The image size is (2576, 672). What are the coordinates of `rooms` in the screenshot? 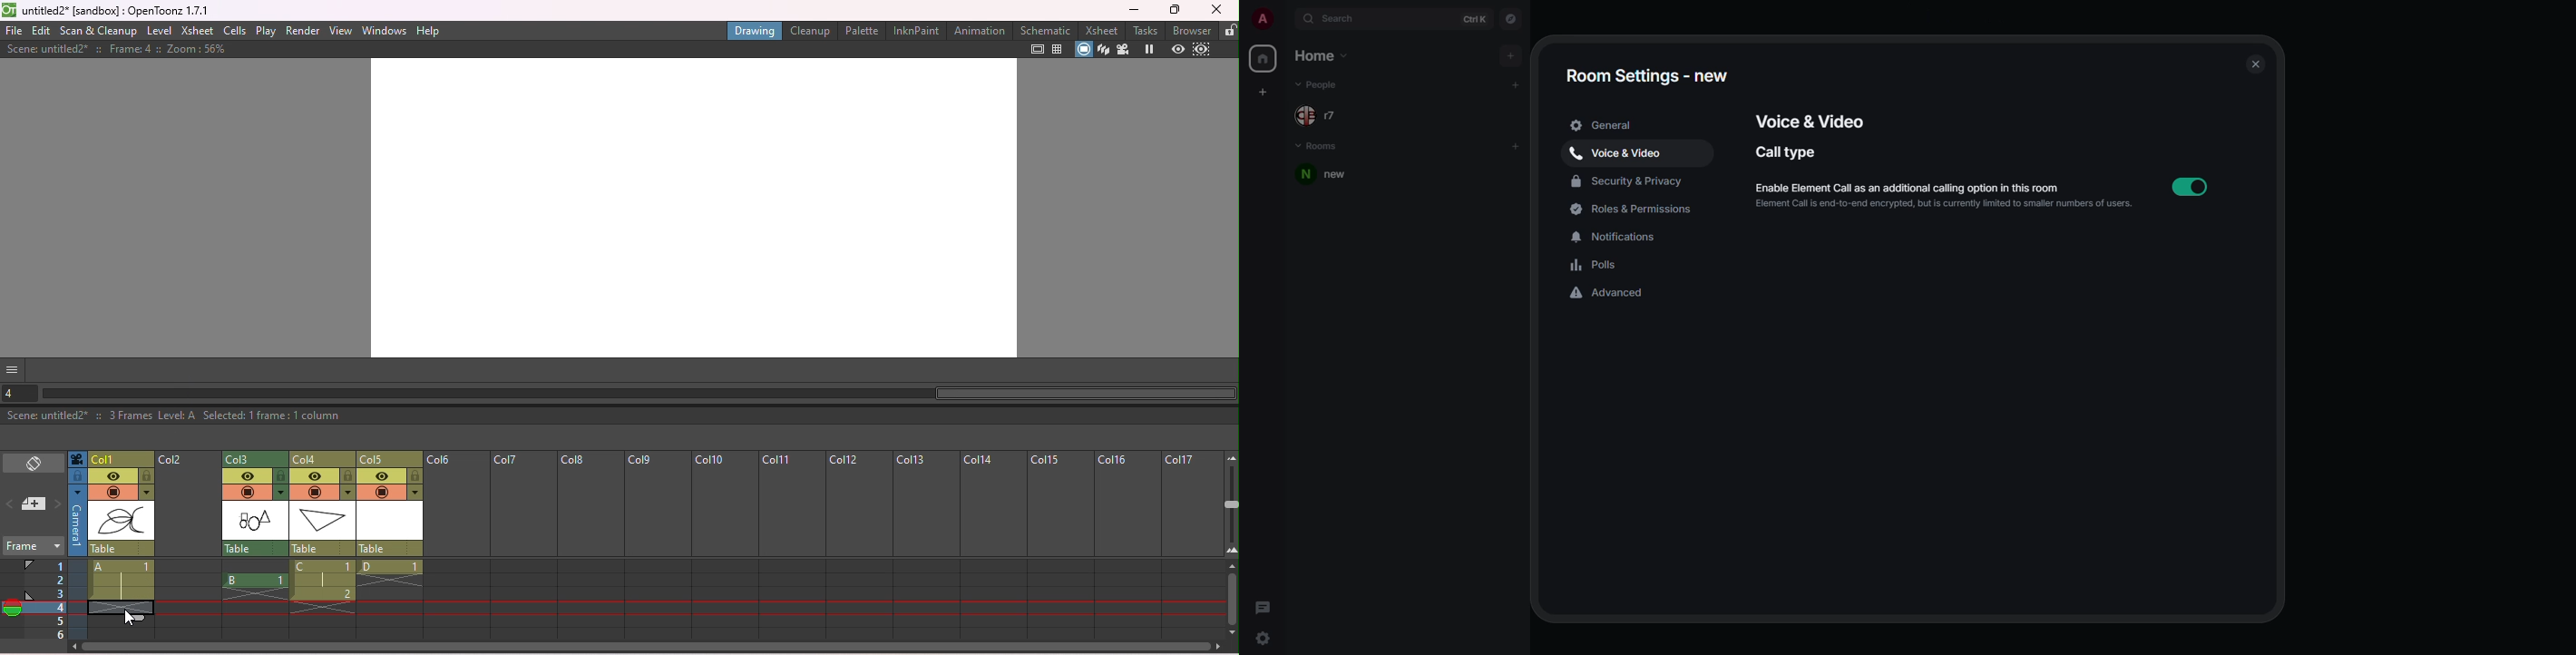 It's located at (1320, 147).